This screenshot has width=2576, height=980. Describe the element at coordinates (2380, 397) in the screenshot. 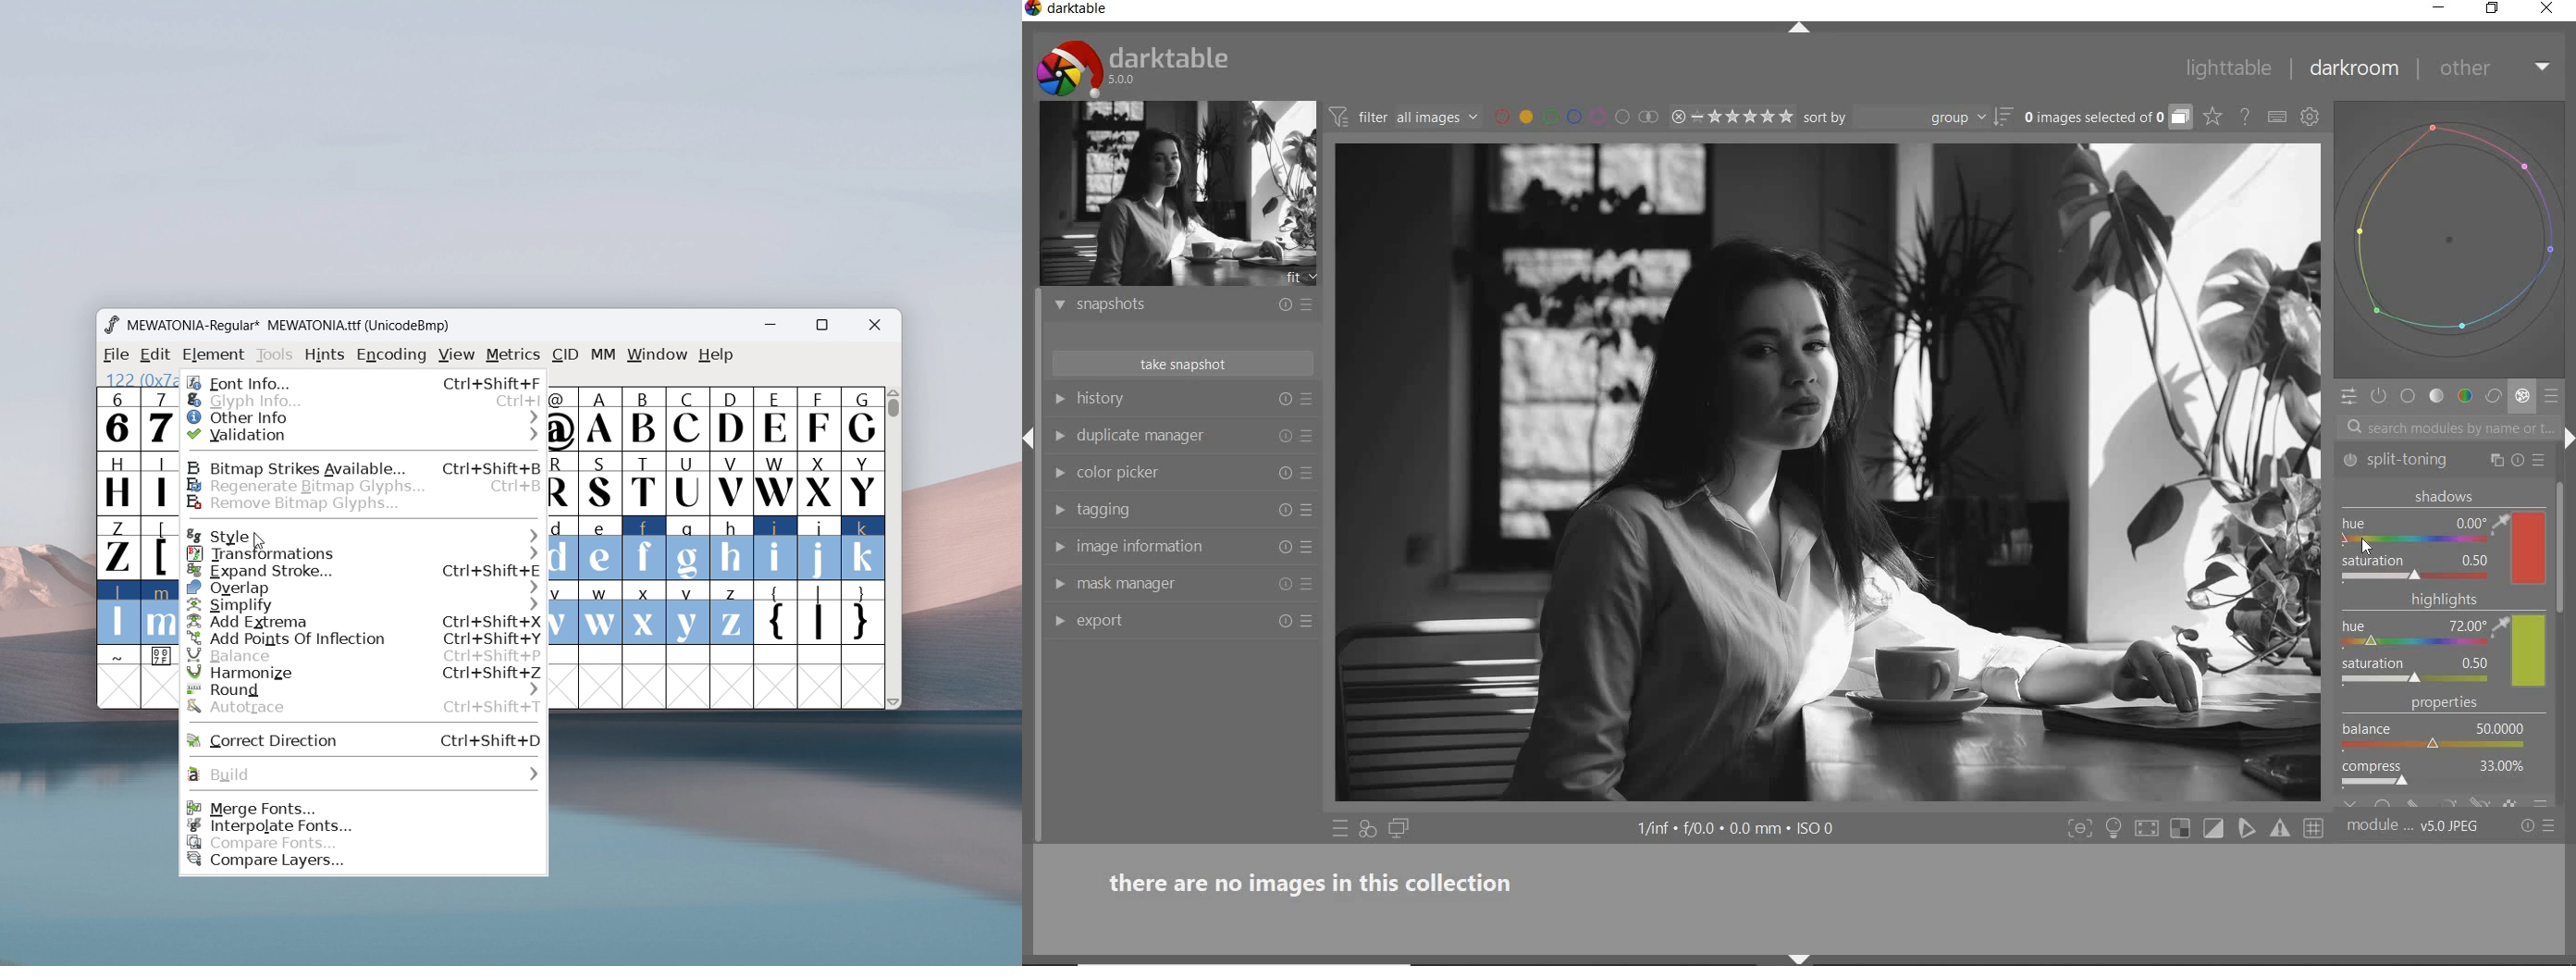

I see `show only active modules` at that location.